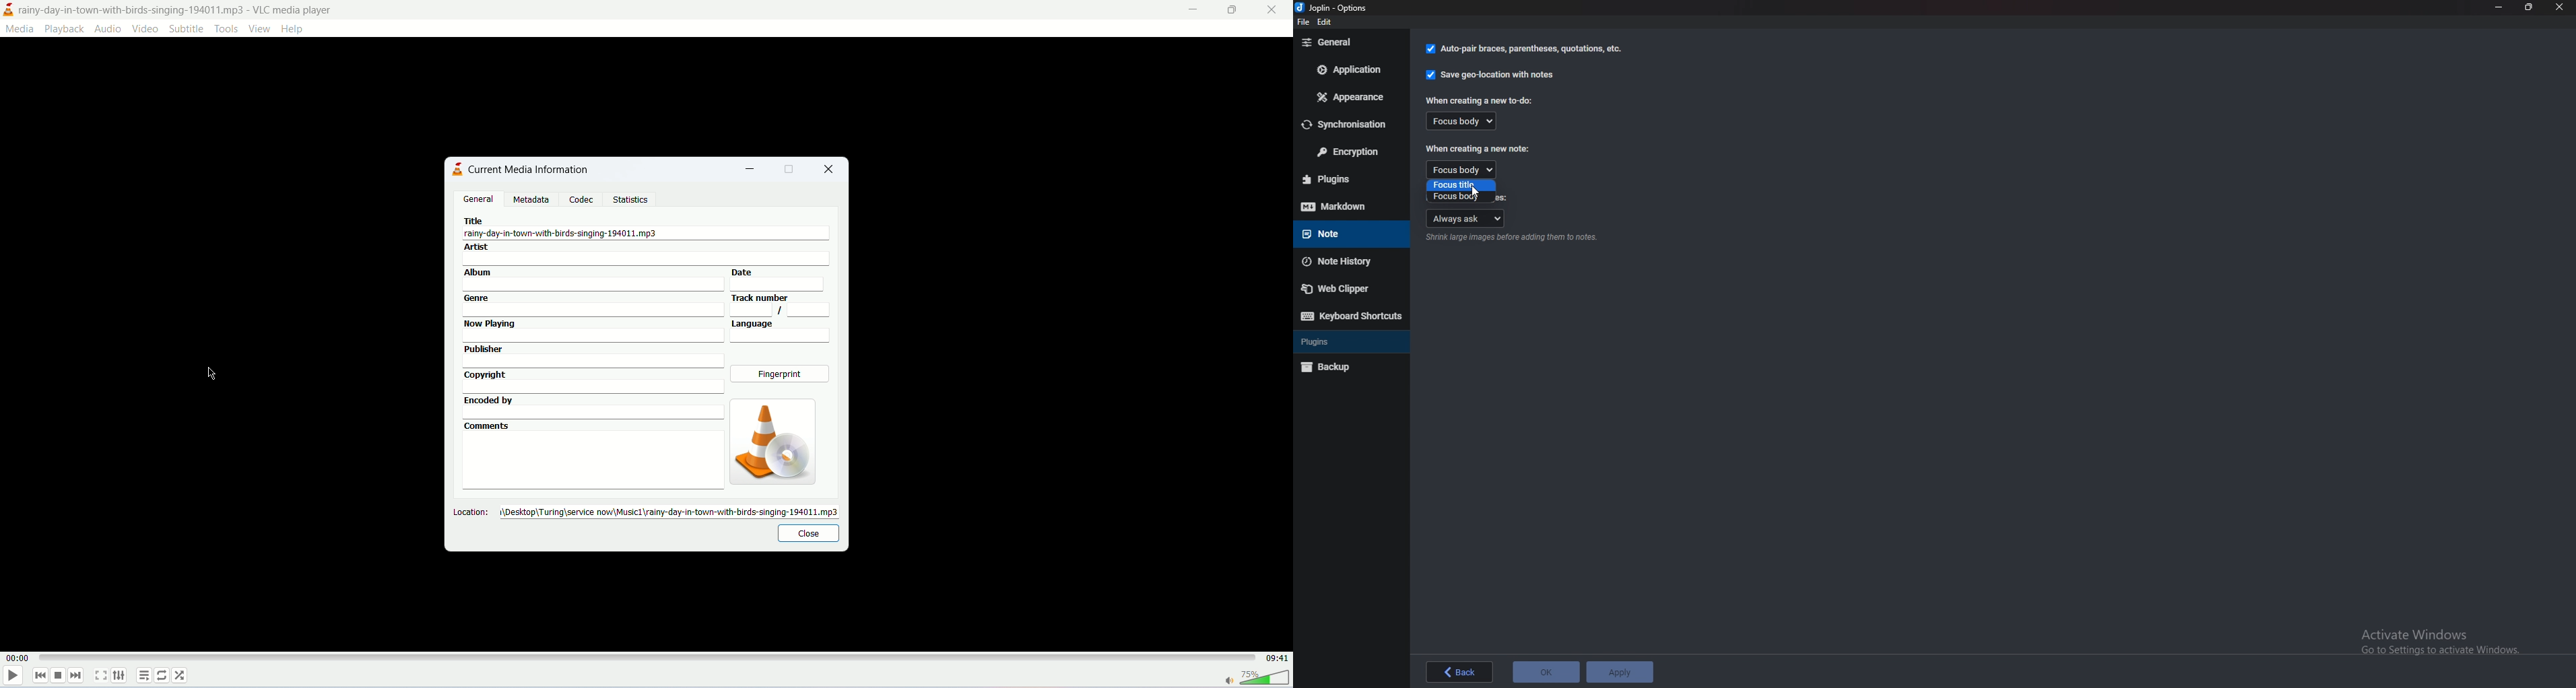 This screenshot has height=700, width=2576. What do you see at coordinates (64, 29) in the screenshot?
I see `playback` at bounding box center [64, 29].